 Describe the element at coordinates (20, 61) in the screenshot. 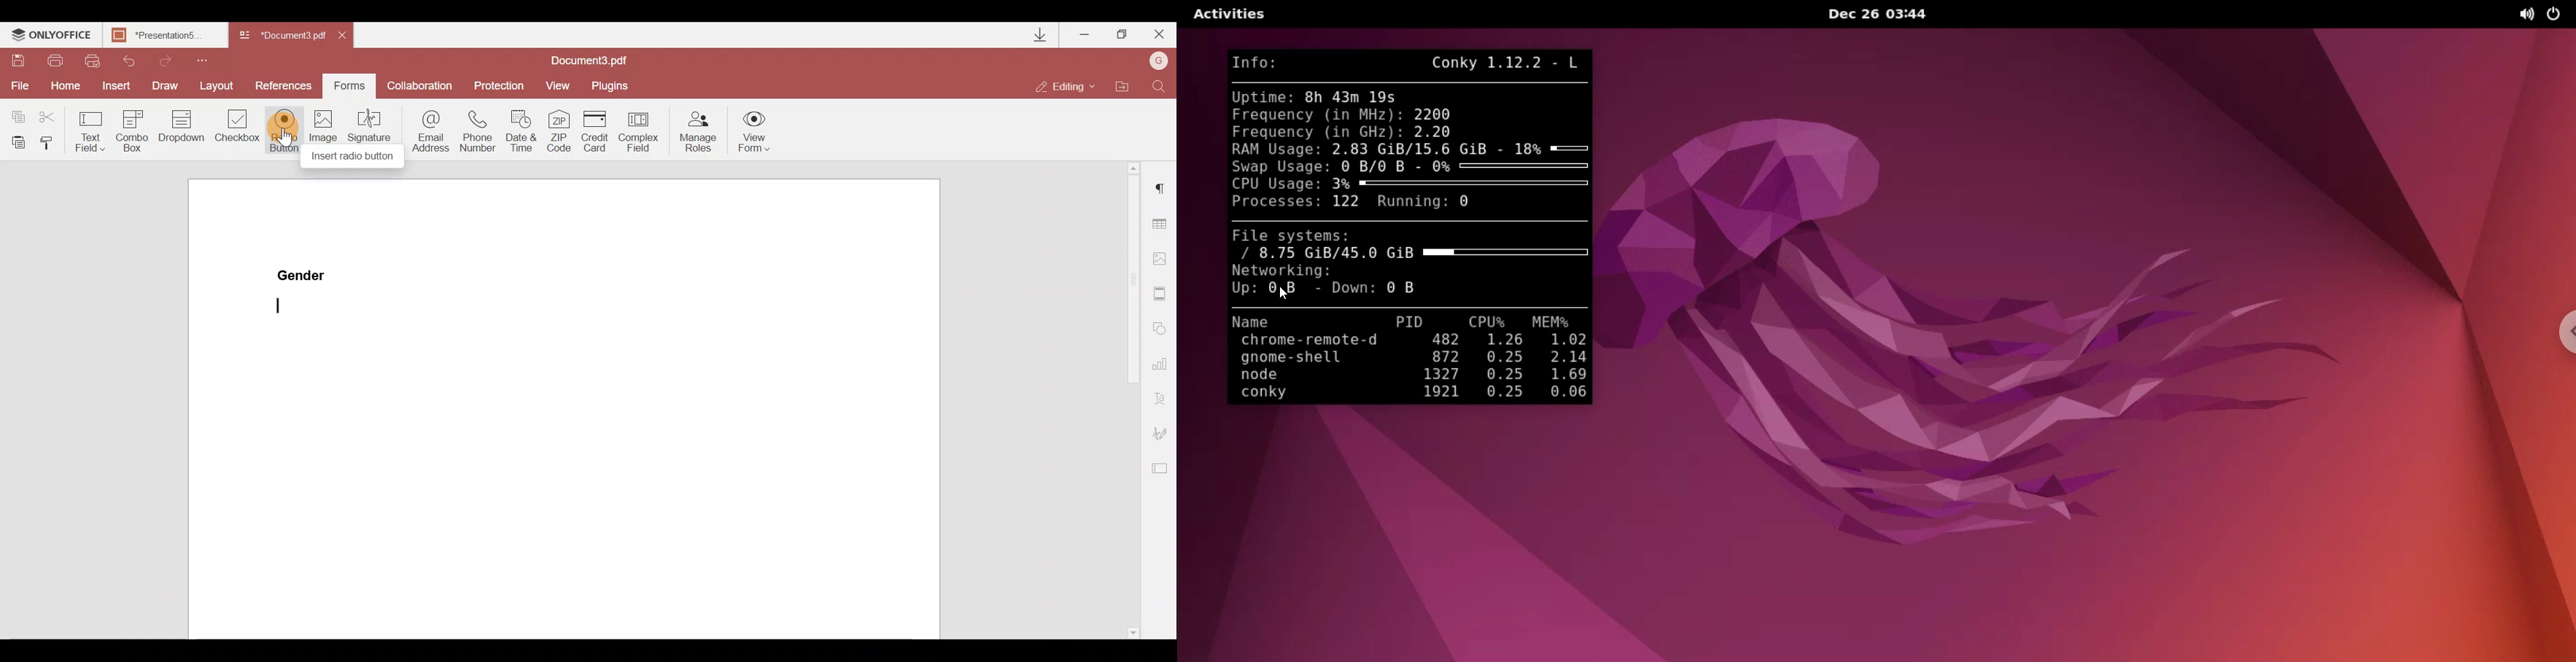

I see `Save` at that location.